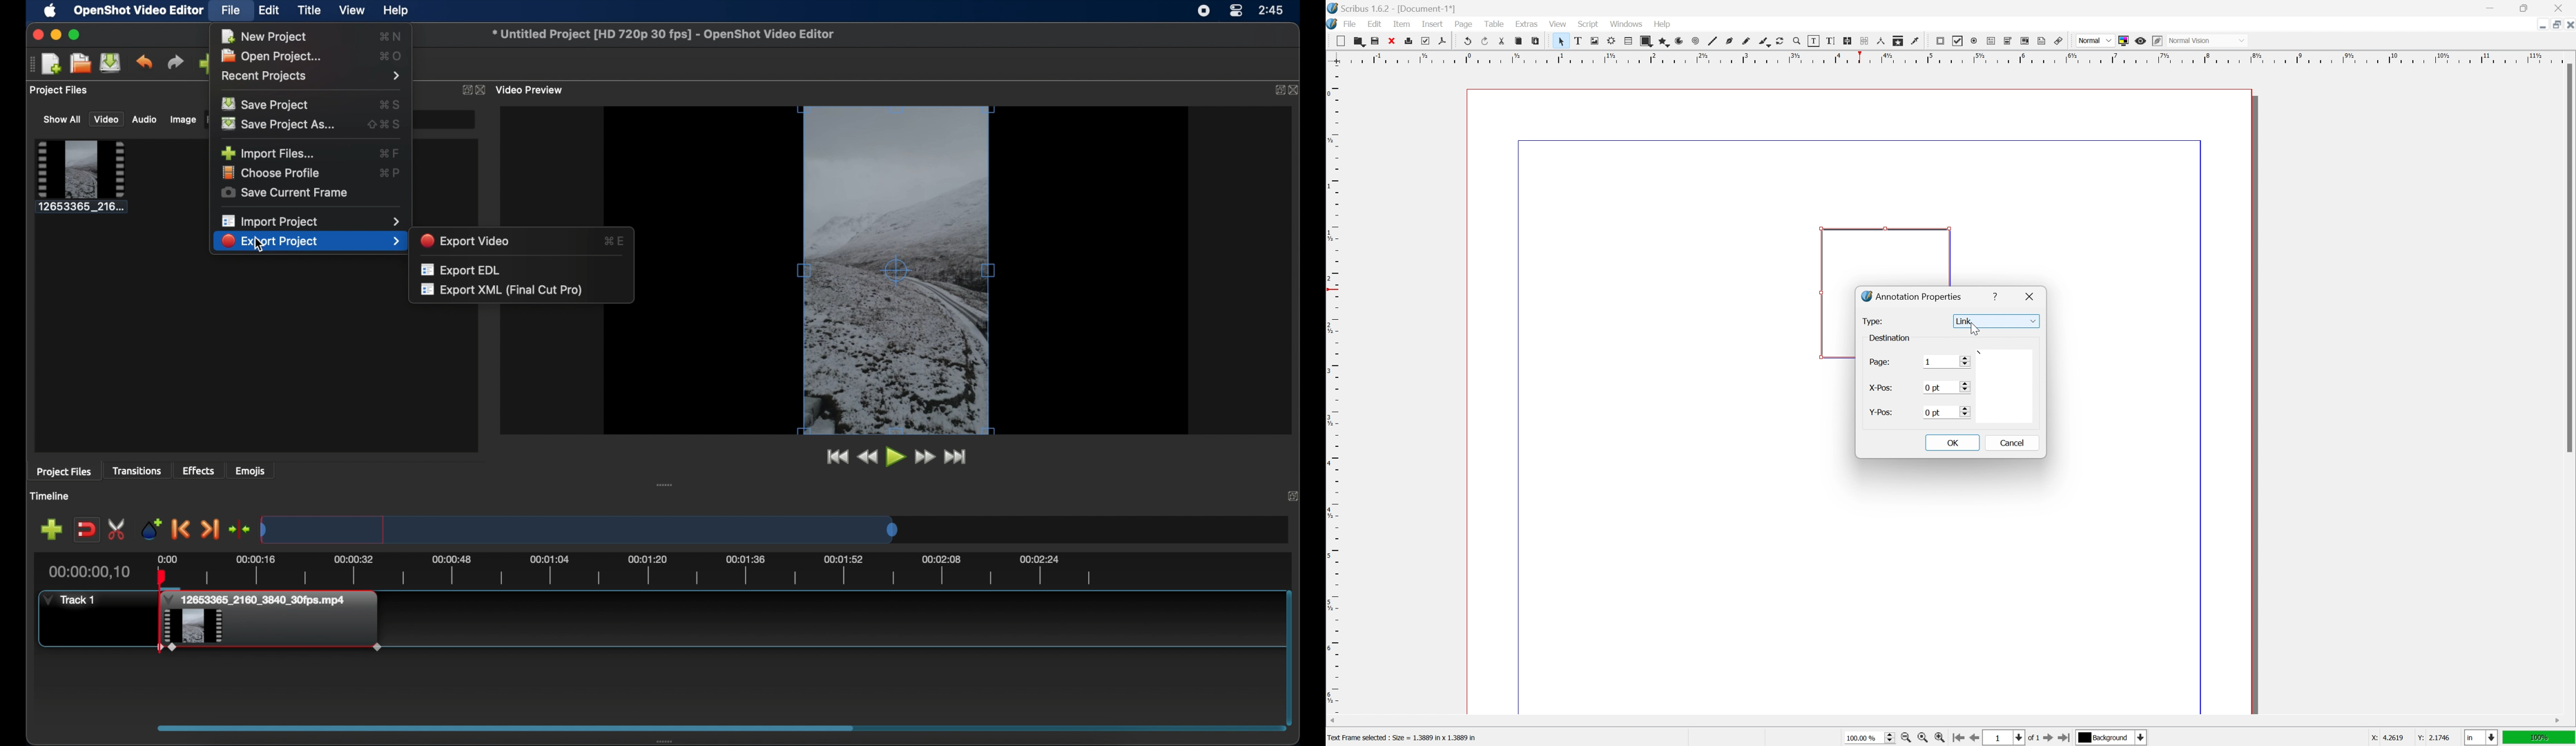 The width and height of the screenshot is (2576, 756). I want to click on export xml, so click(503, 291).